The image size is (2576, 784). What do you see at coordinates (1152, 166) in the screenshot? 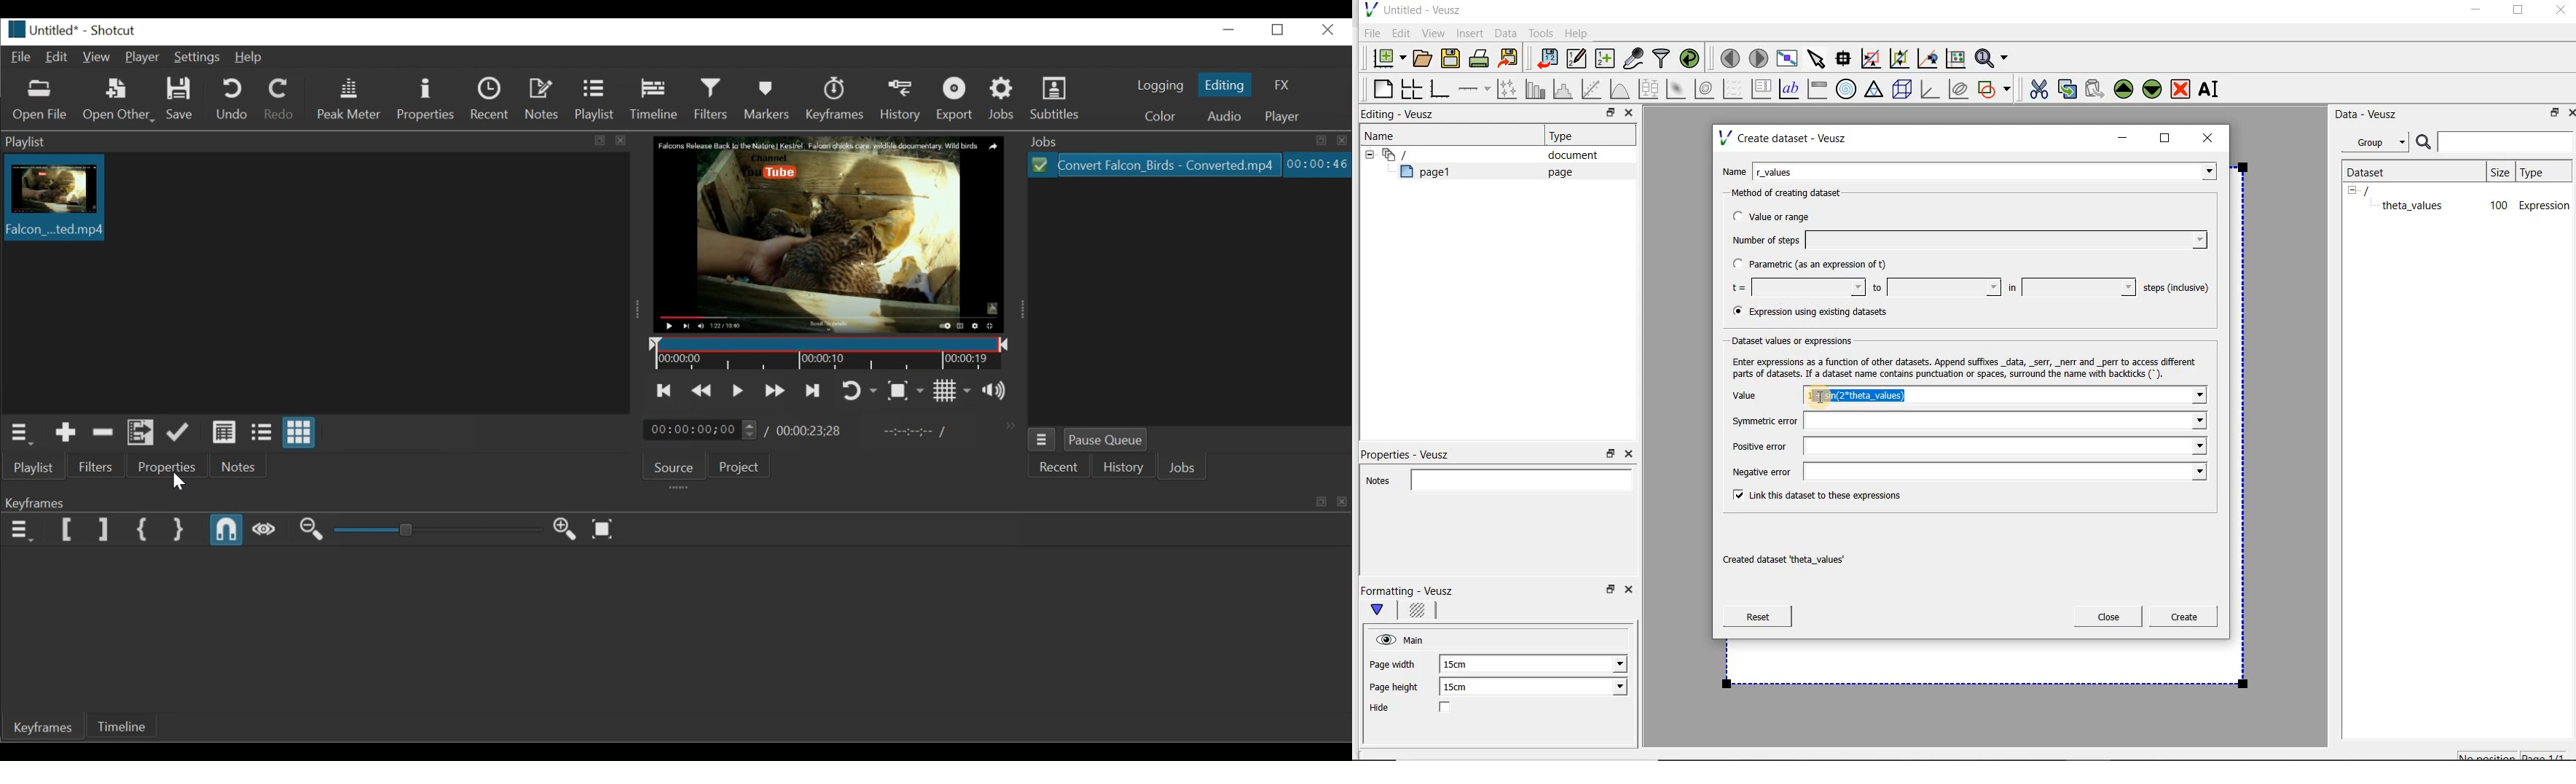
I see `Files` at bounding box center [1152, 166].